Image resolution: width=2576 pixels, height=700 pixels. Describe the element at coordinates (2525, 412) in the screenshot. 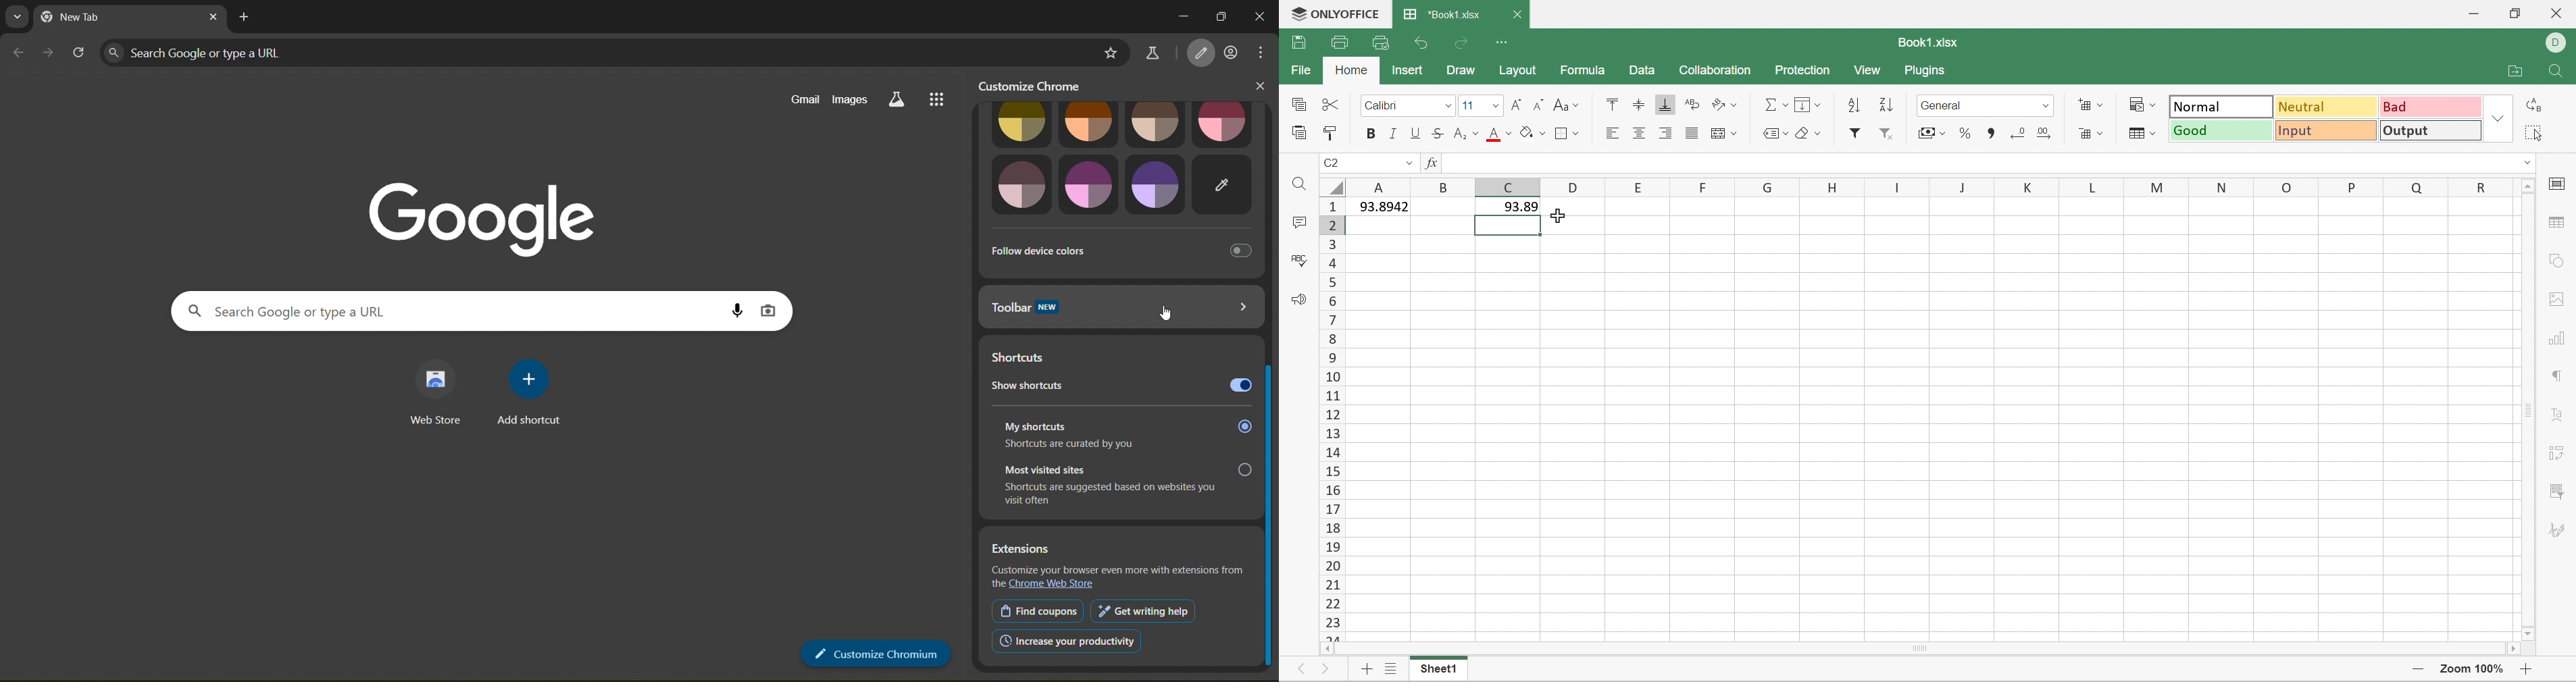

I see `Scroll Bar` at that location.